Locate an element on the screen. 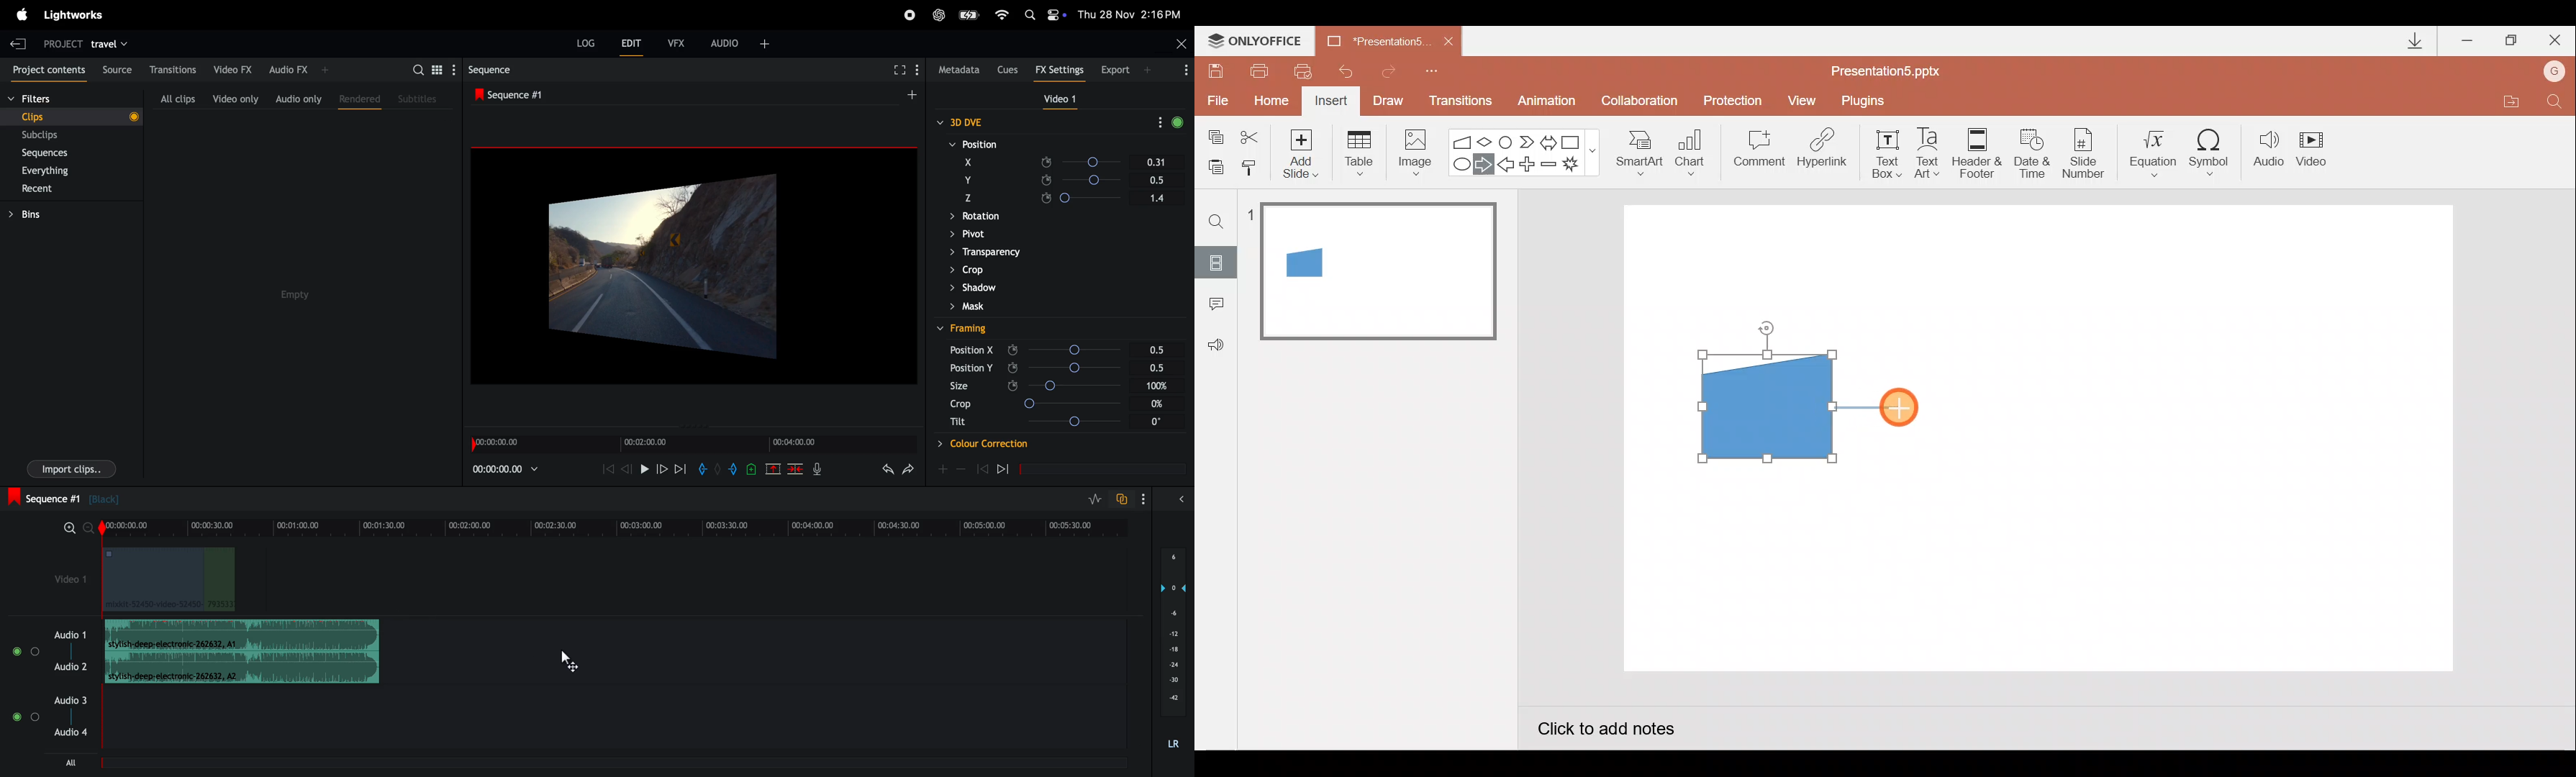 This screenshot has width=2576, height=784. mic is located at coordinates (820, 469).